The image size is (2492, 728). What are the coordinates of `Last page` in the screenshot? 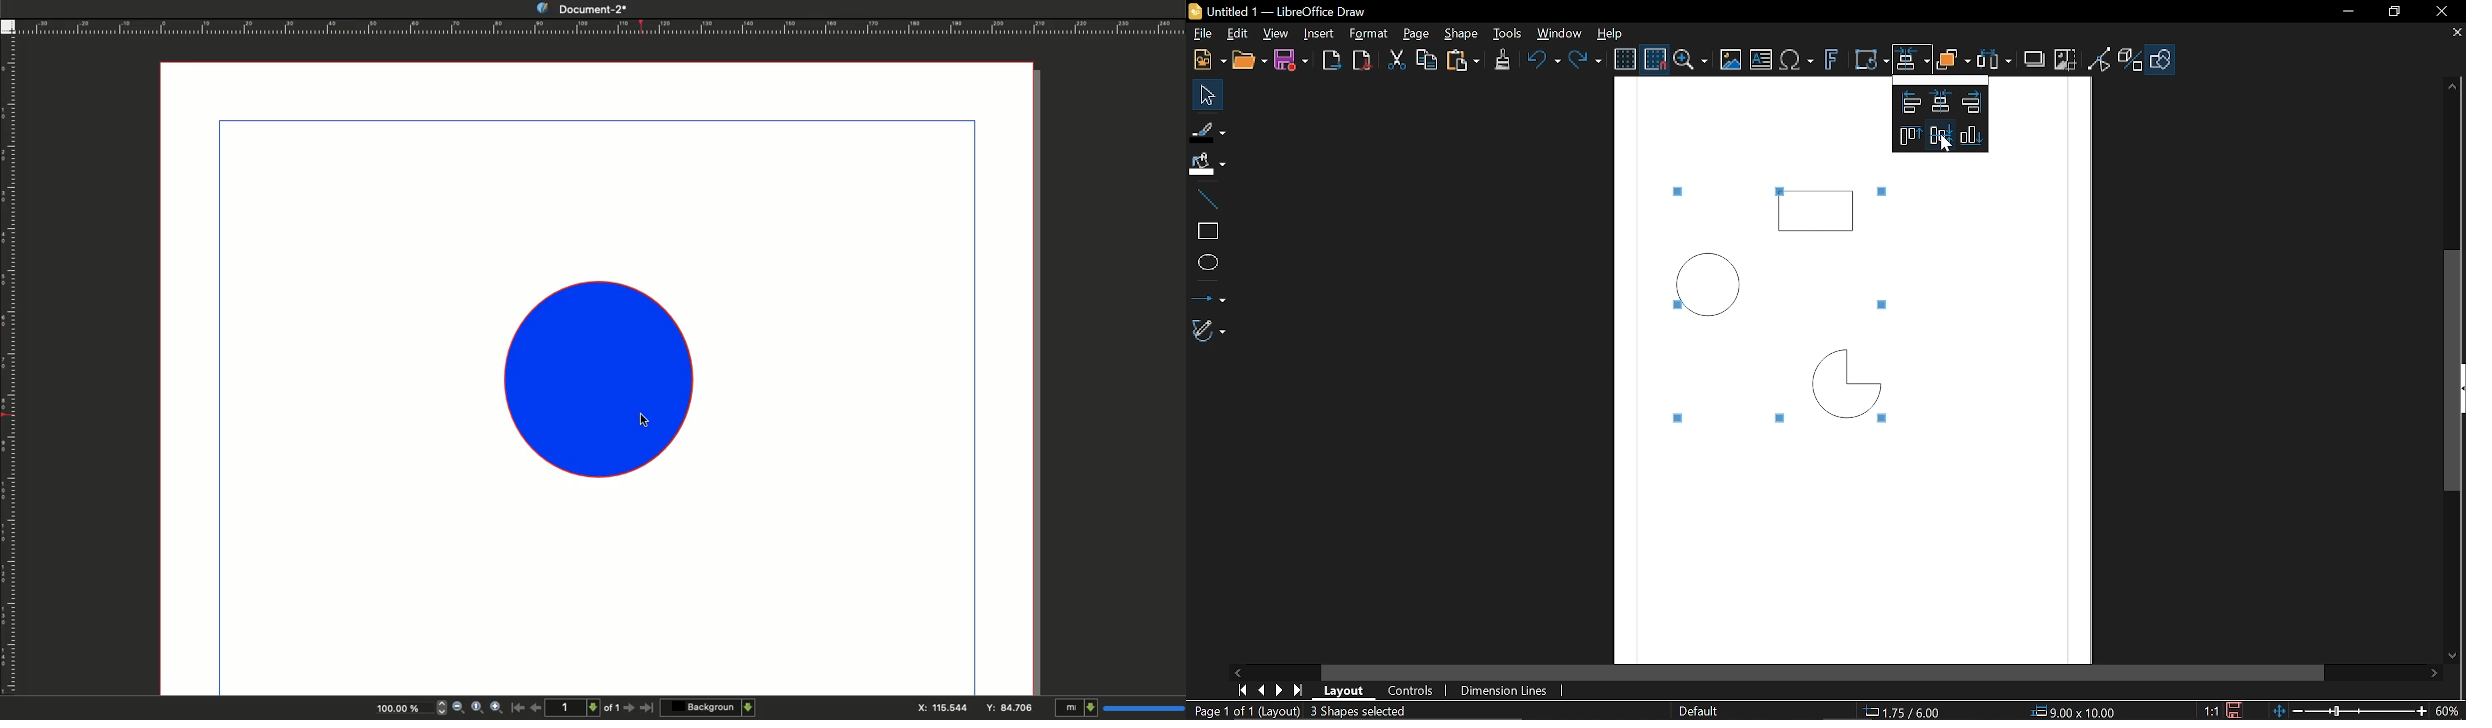 It's located at (648, 708).